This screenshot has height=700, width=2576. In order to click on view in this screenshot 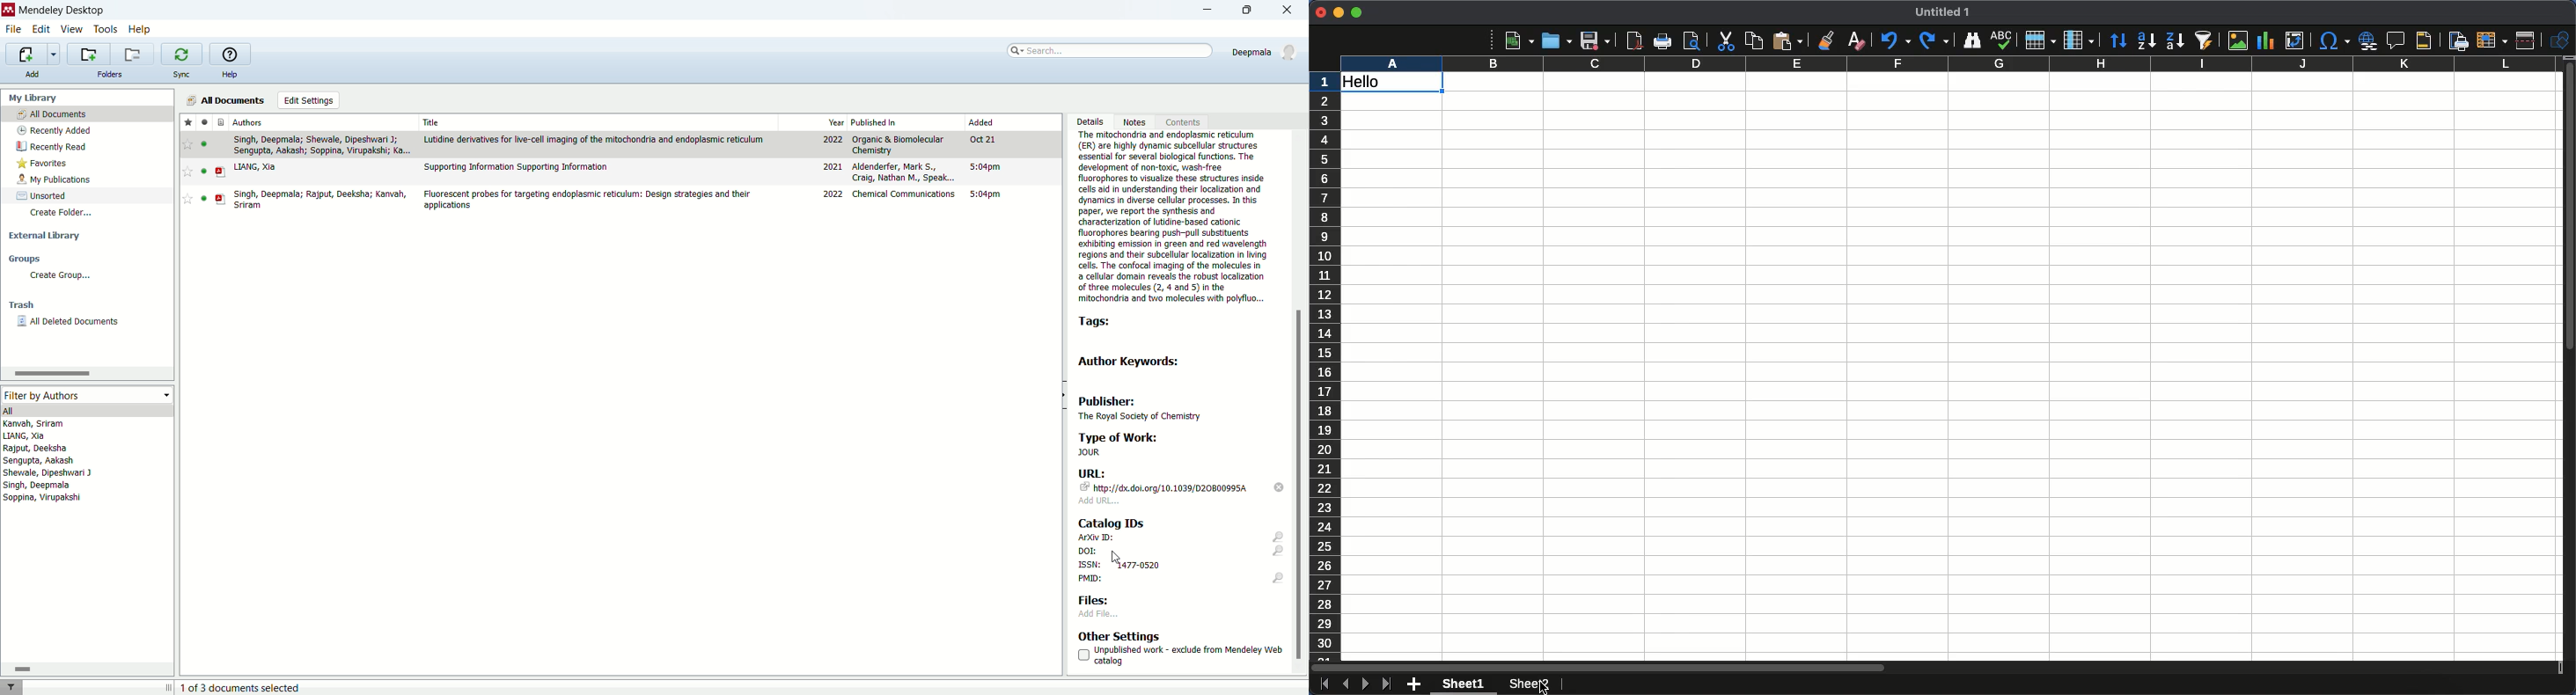, I will do `click(70, 29)`.